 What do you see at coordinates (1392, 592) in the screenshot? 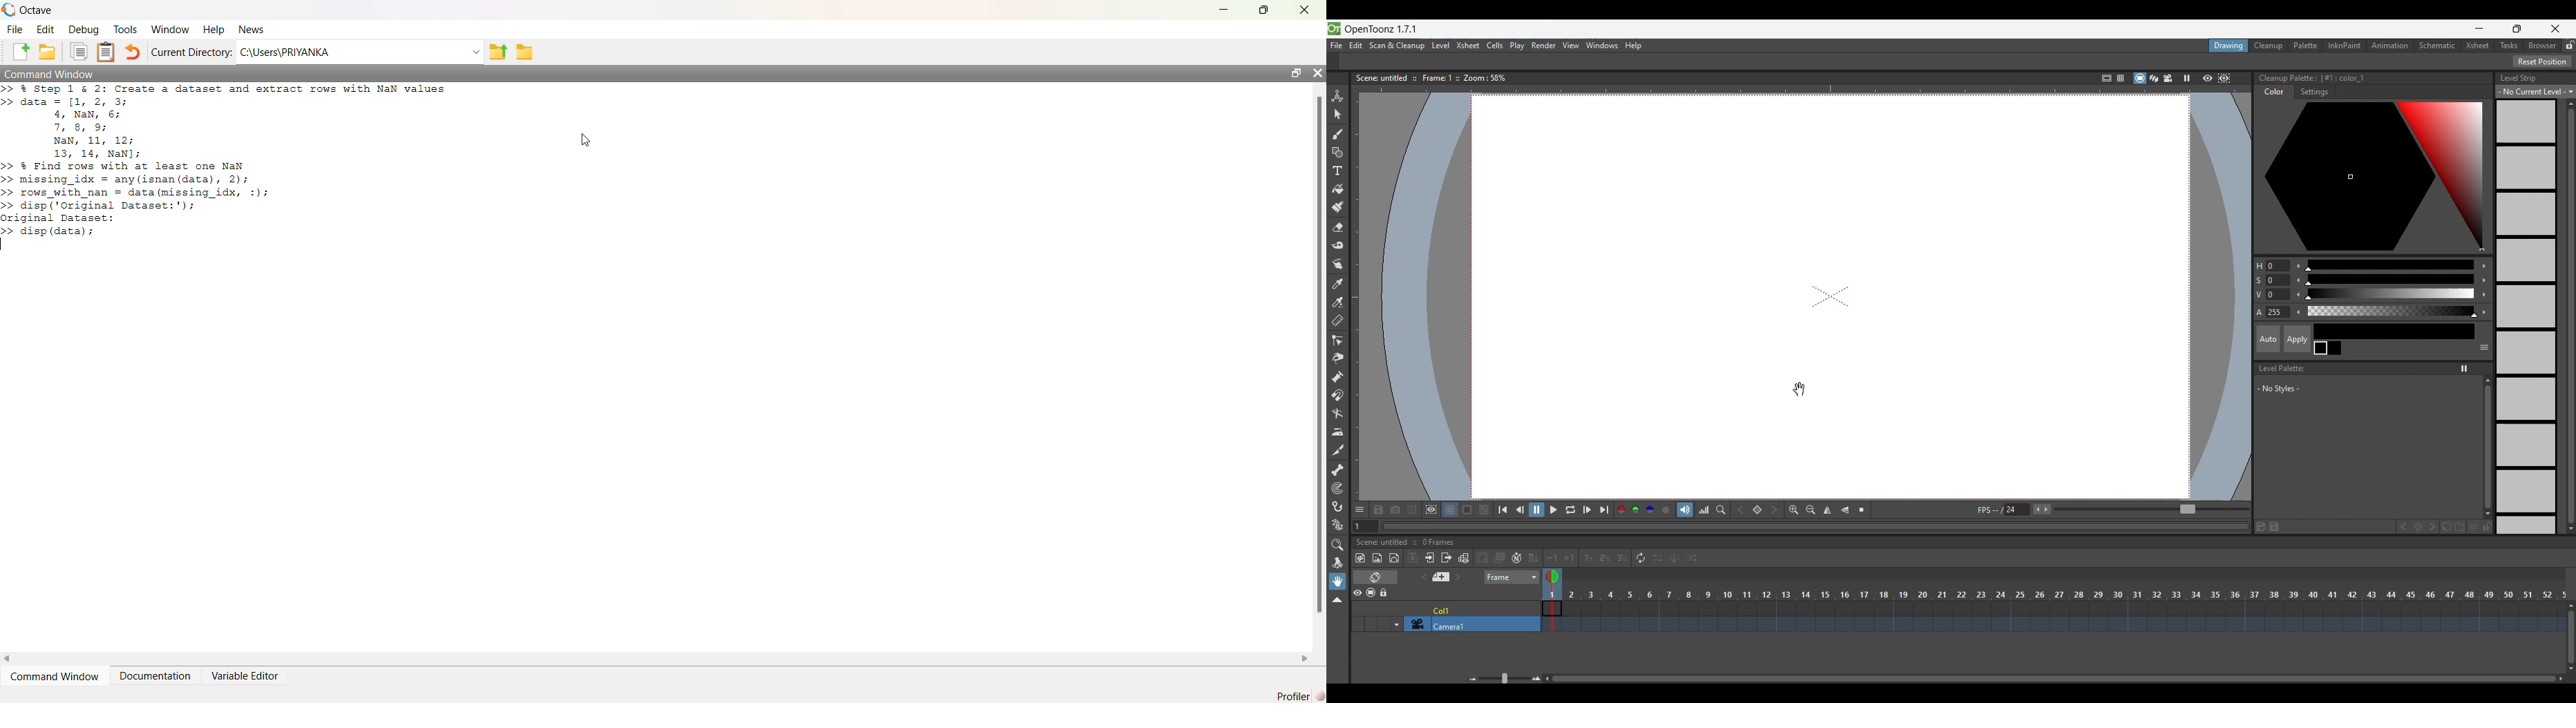
I see `Lock toggle all` at bounding box center [1392, 592].